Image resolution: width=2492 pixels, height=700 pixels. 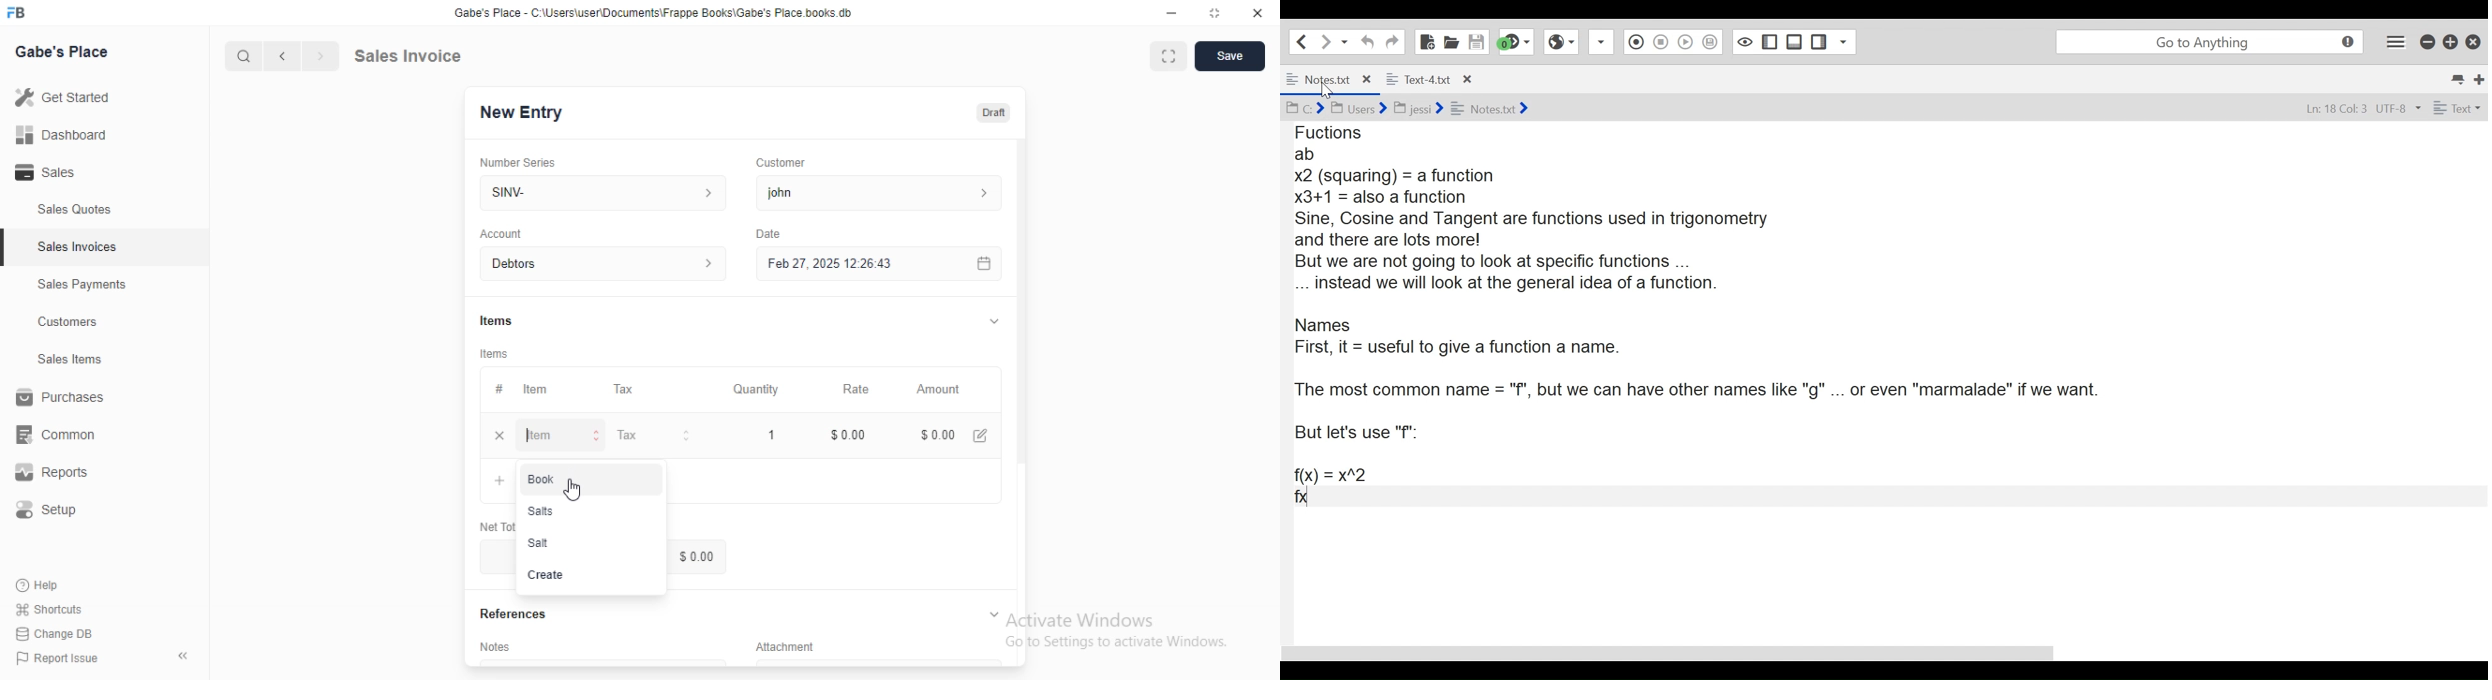 I want to click on Setup, so click(x=48, y=507).